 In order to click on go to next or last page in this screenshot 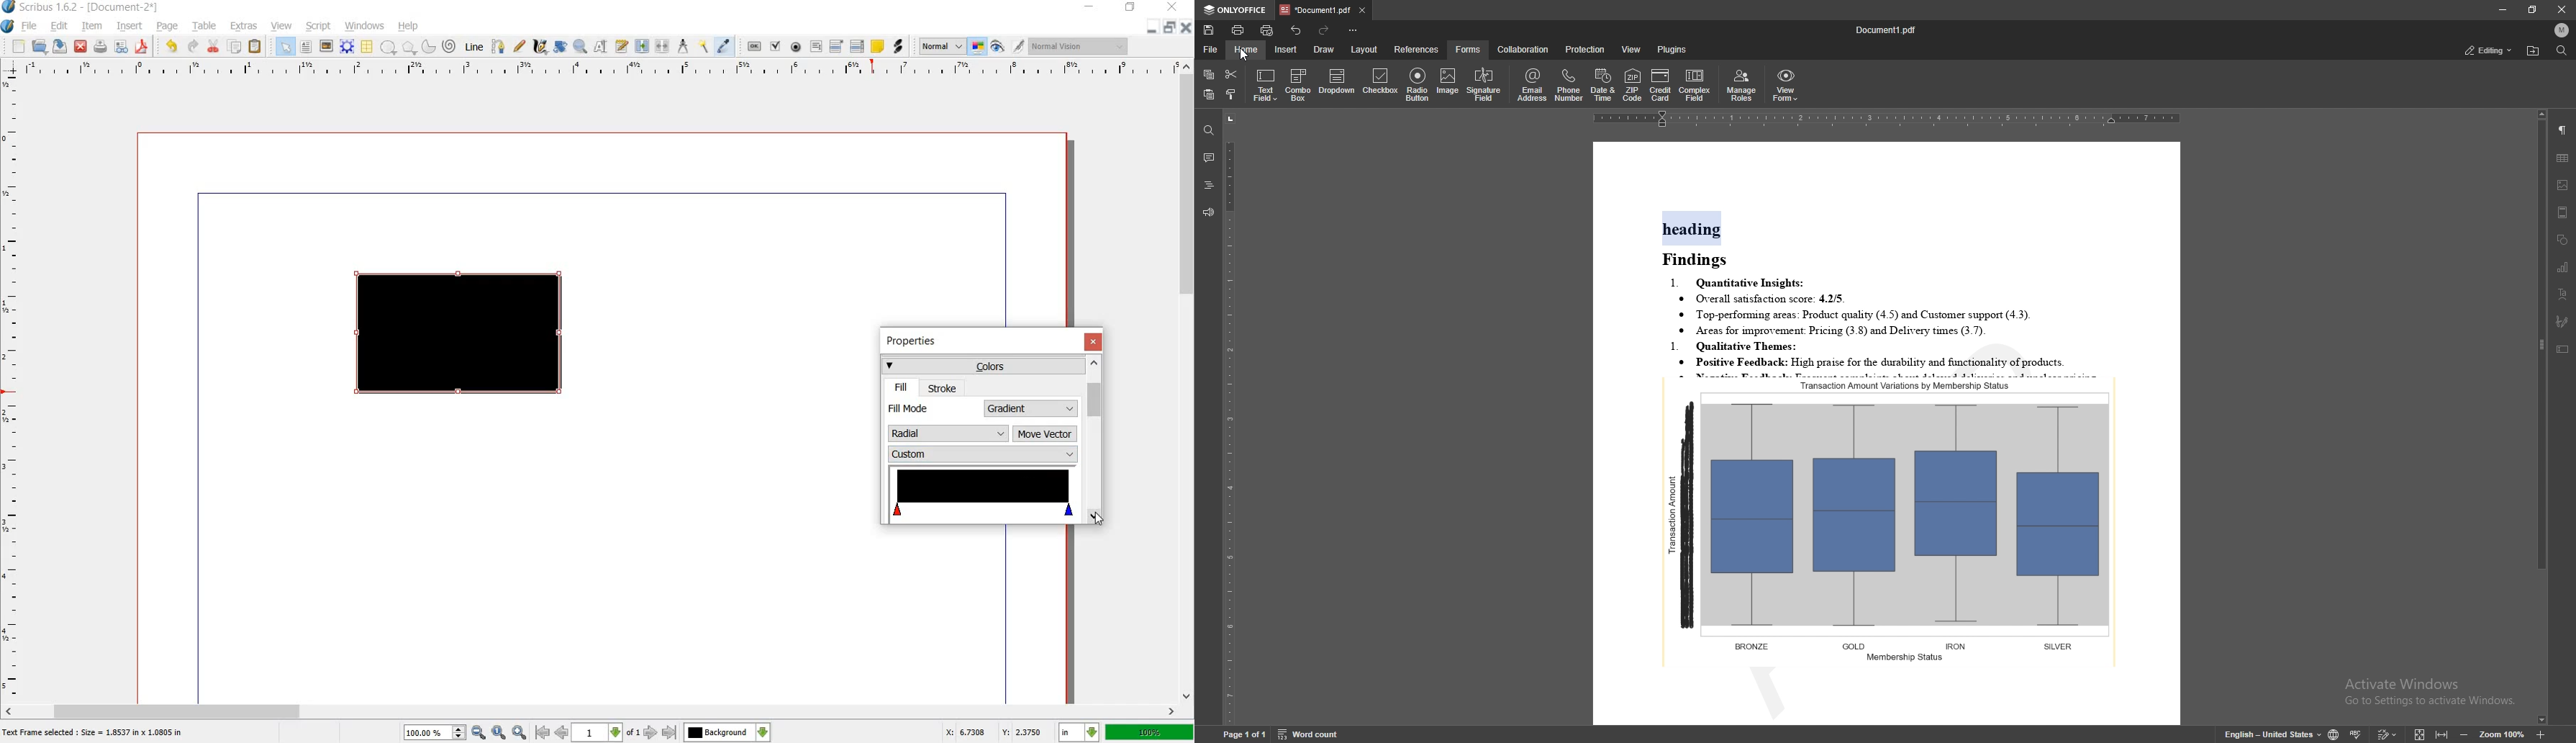, I will do `click(659, 733)`.